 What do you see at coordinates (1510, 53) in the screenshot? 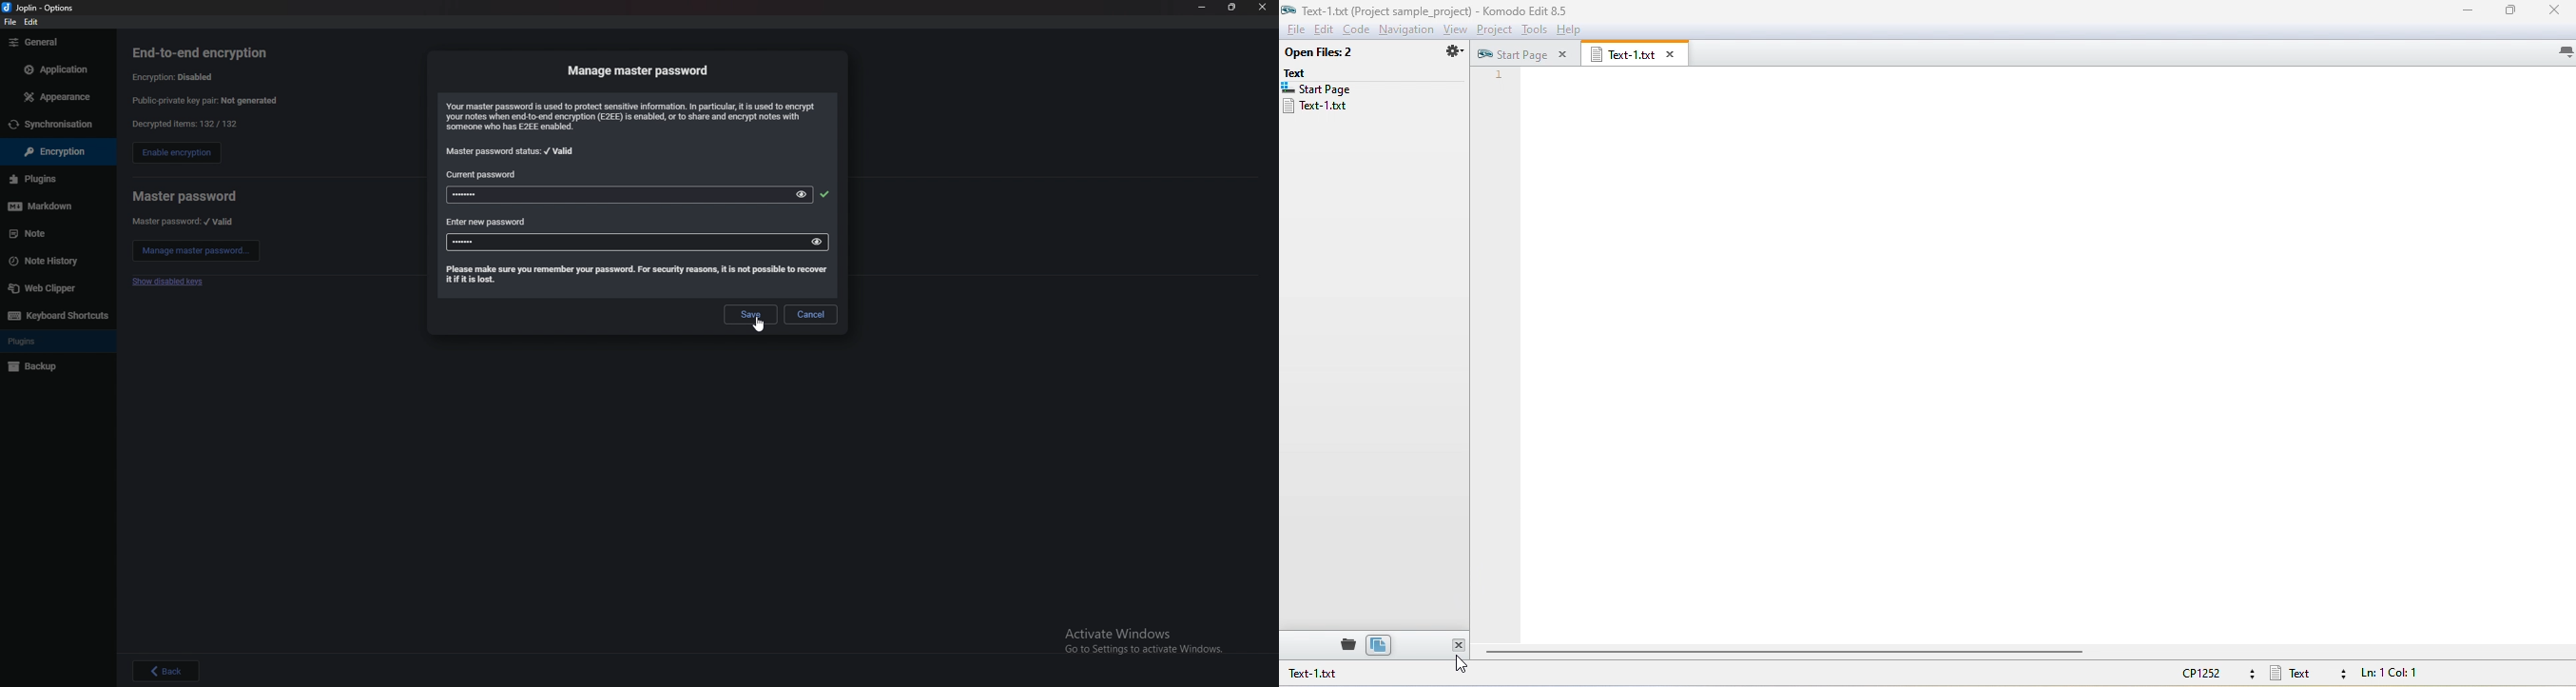
I see `start page` at bounding box center [1510, 53].